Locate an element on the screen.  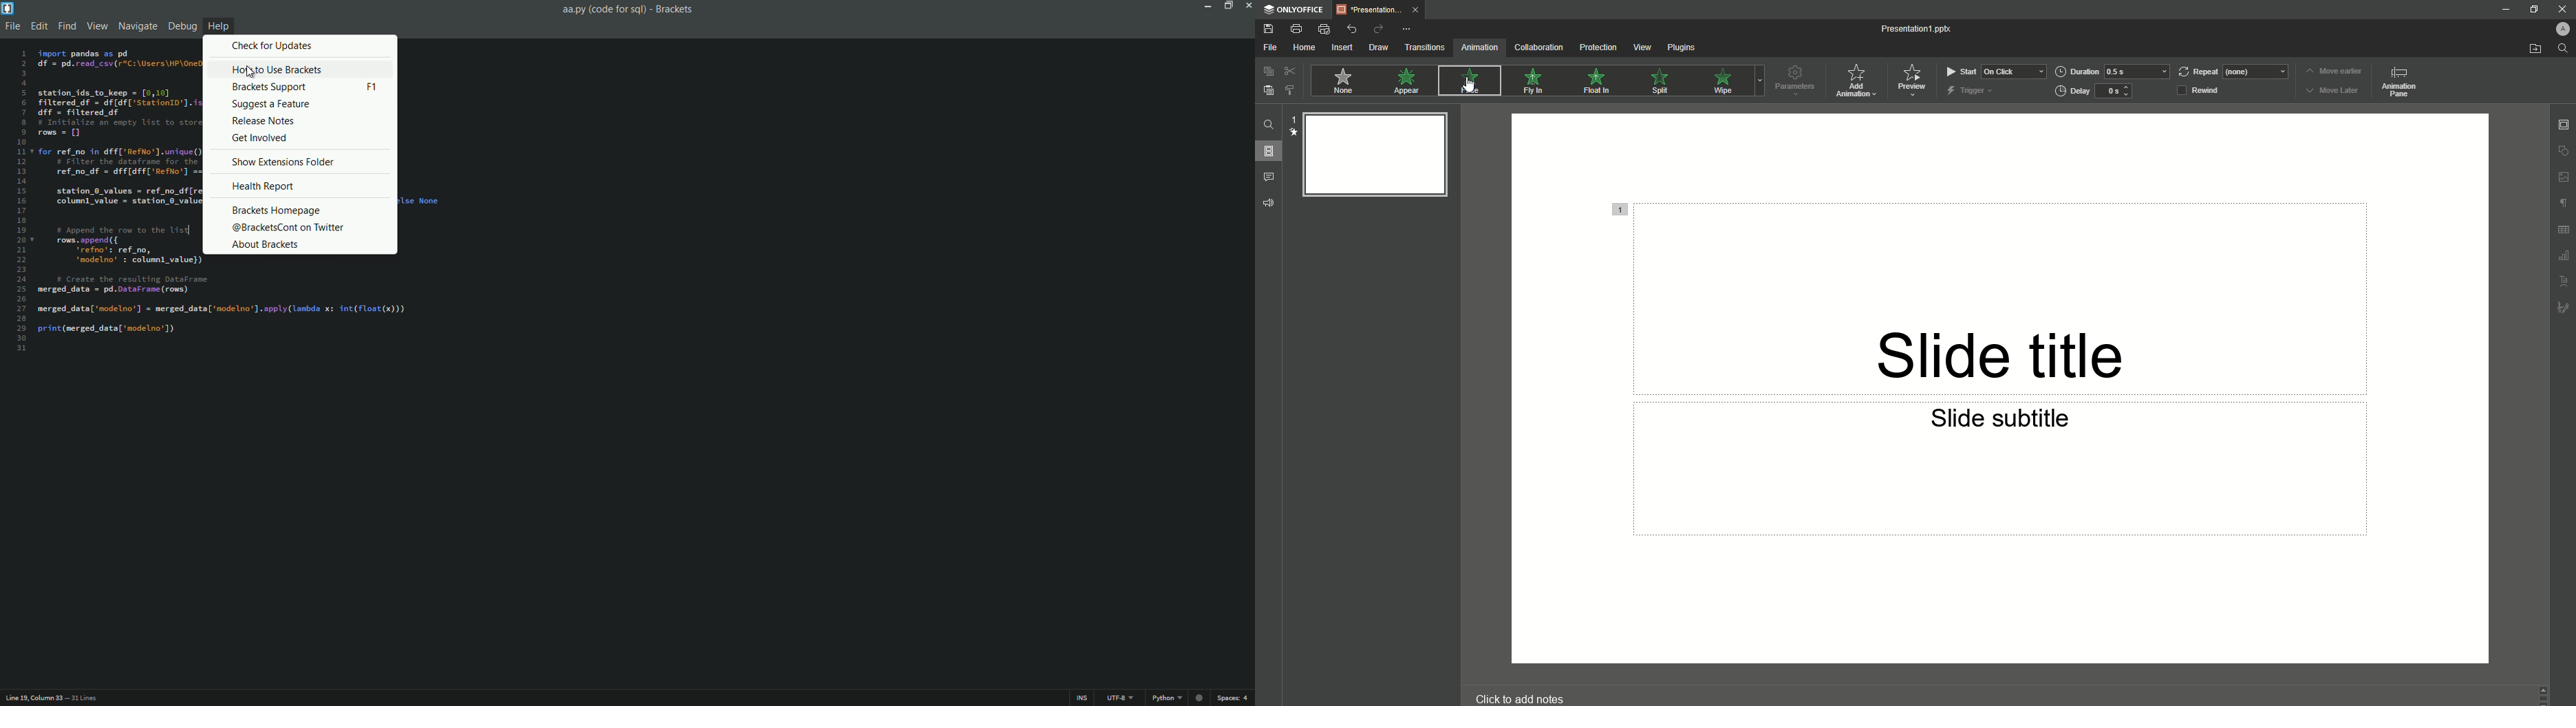
Profile is located at coordinates (2562, 28).